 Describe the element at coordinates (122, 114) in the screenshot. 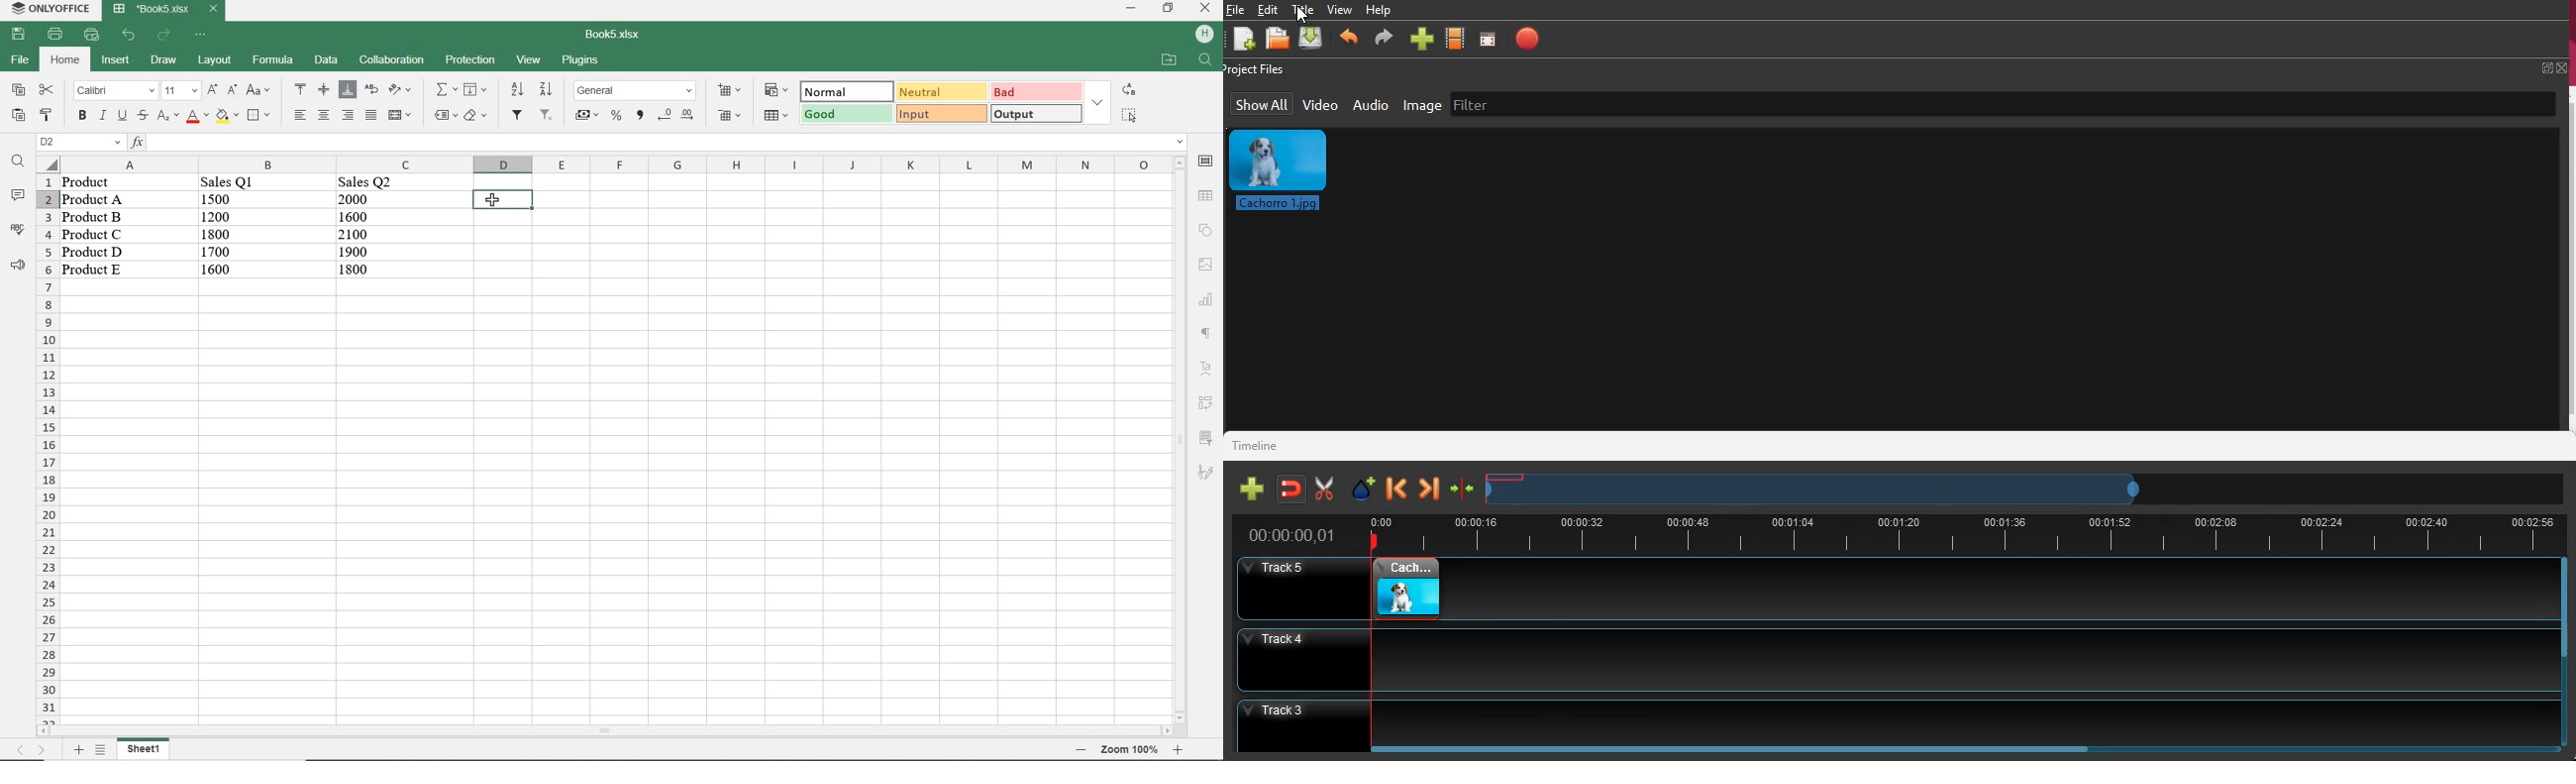

I see `underline` at that location.